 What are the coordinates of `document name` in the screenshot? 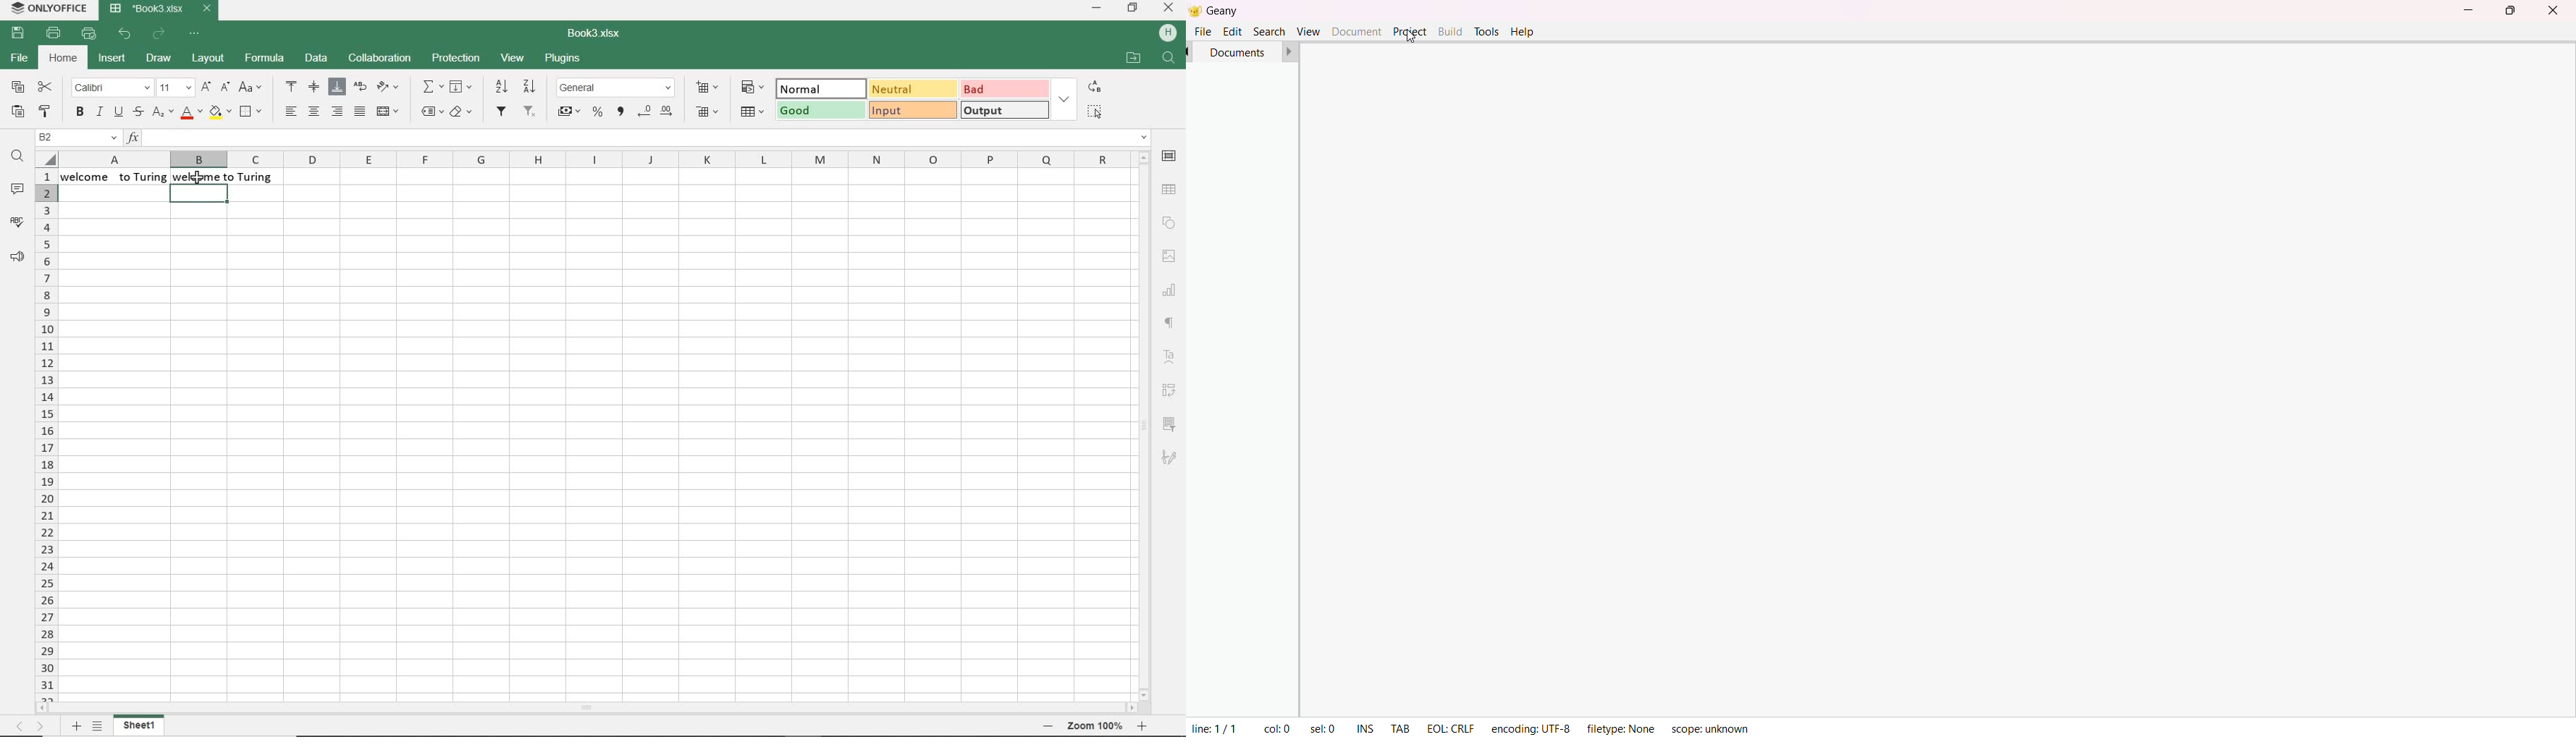 It's located at (597, 32).